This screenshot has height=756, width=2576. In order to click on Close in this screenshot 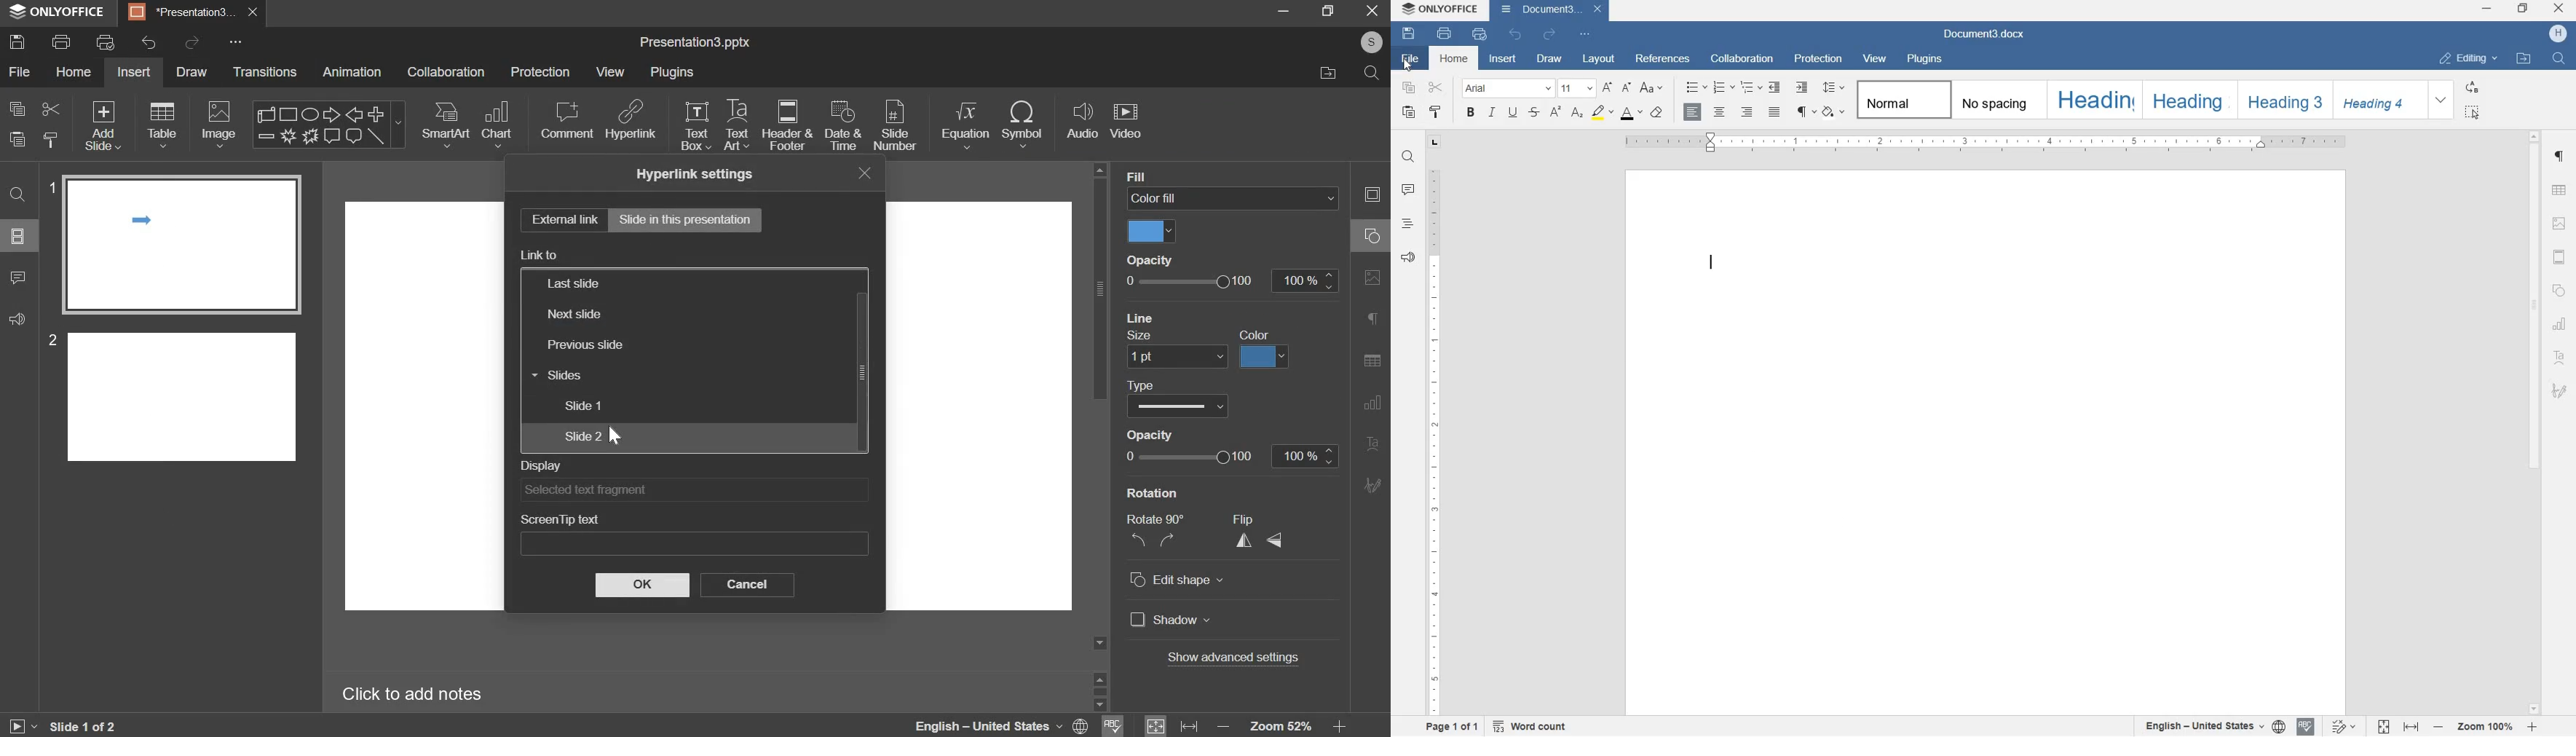, I will do `click(860, 173)`.